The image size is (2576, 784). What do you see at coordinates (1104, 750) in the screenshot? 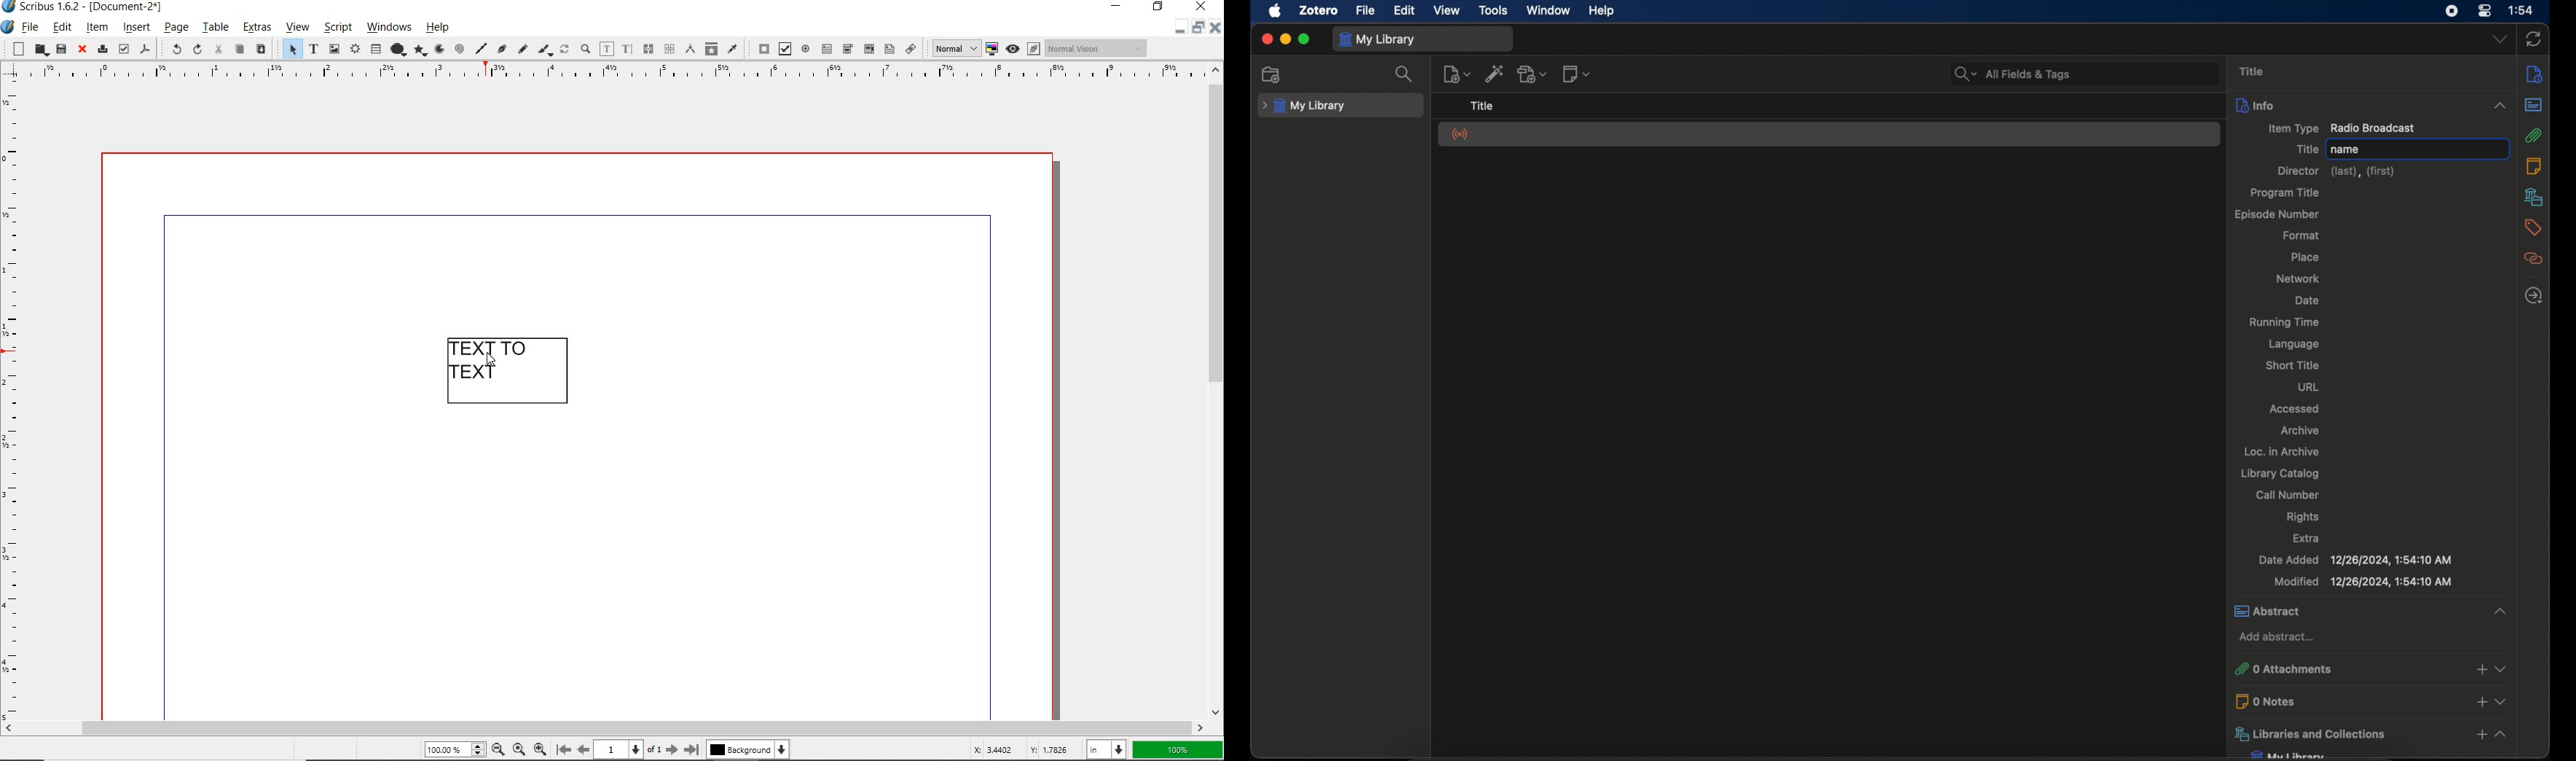
I see `select unit` at bounding box center [1104, 750].